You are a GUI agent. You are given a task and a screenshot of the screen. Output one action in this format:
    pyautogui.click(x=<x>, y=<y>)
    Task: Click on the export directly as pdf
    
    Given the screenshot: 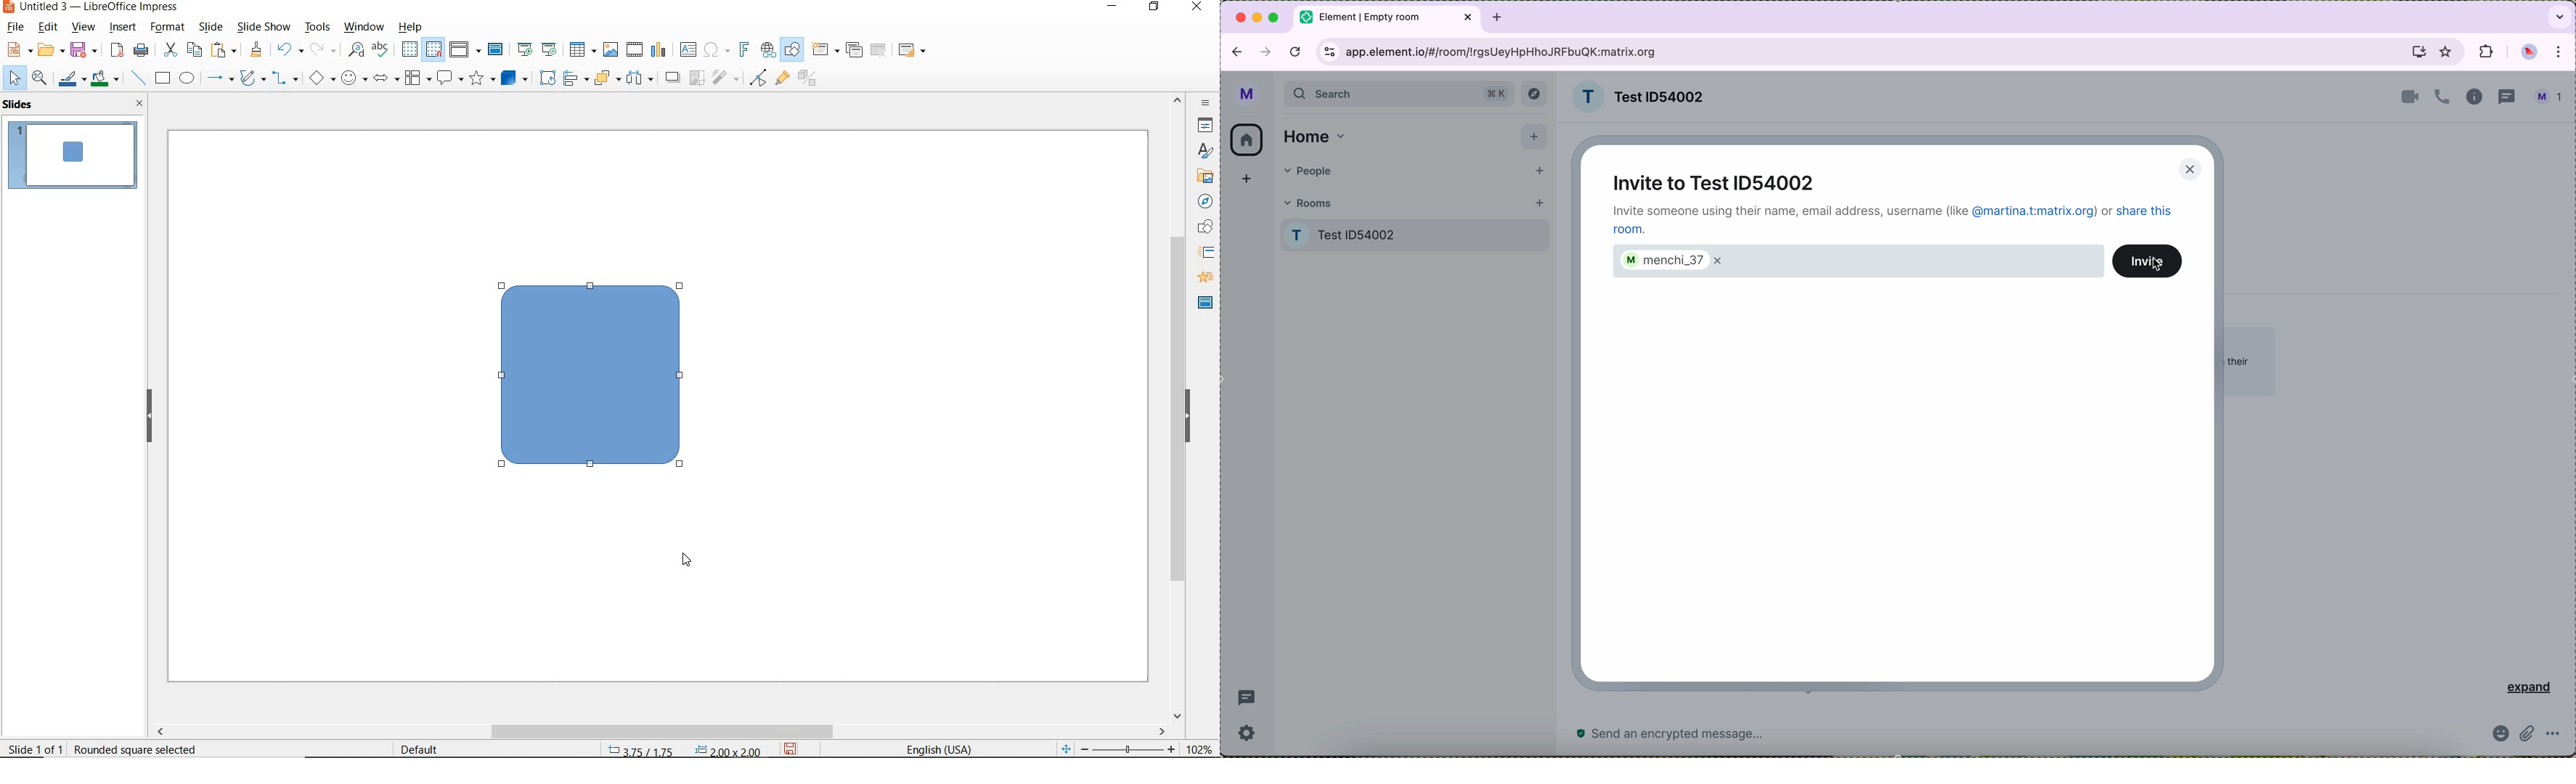 What is the action you would take?
    pyautogui.click(x=118, y=51)
    